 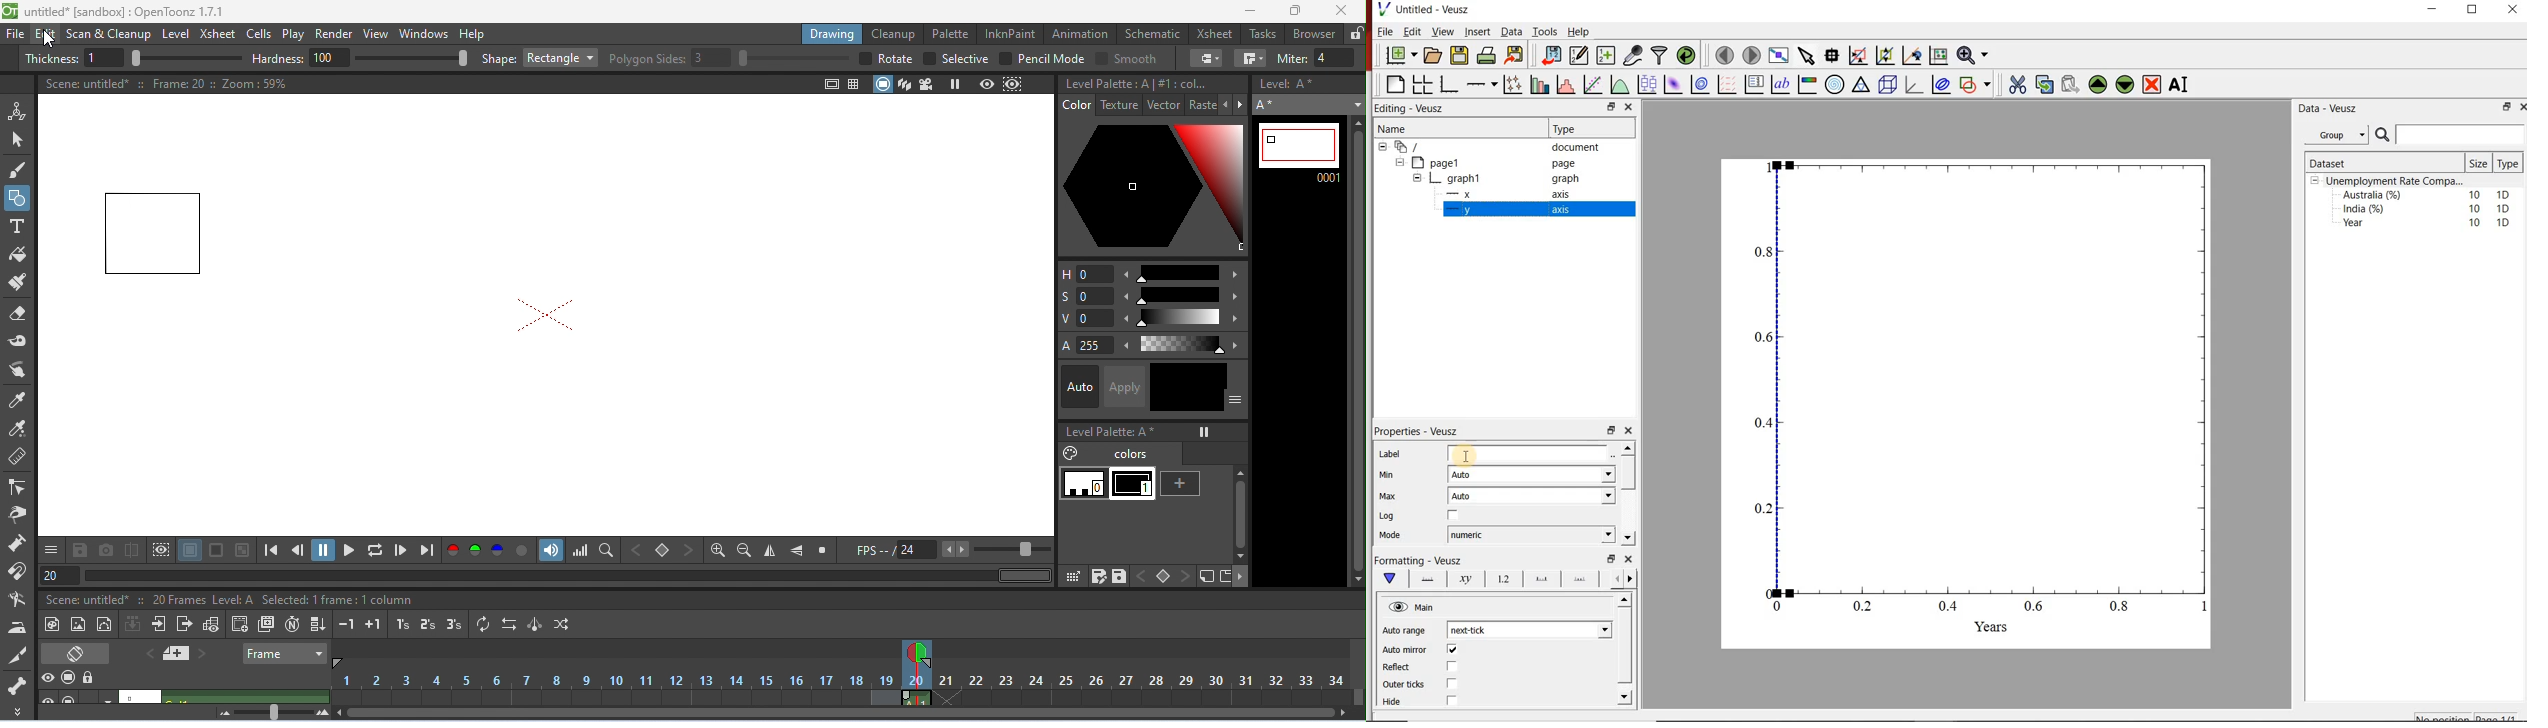 What do you see at coordinates (1019, 575) in the screenshot?
I see `horizontal scroll bar` at bounding box center [1019, 575].